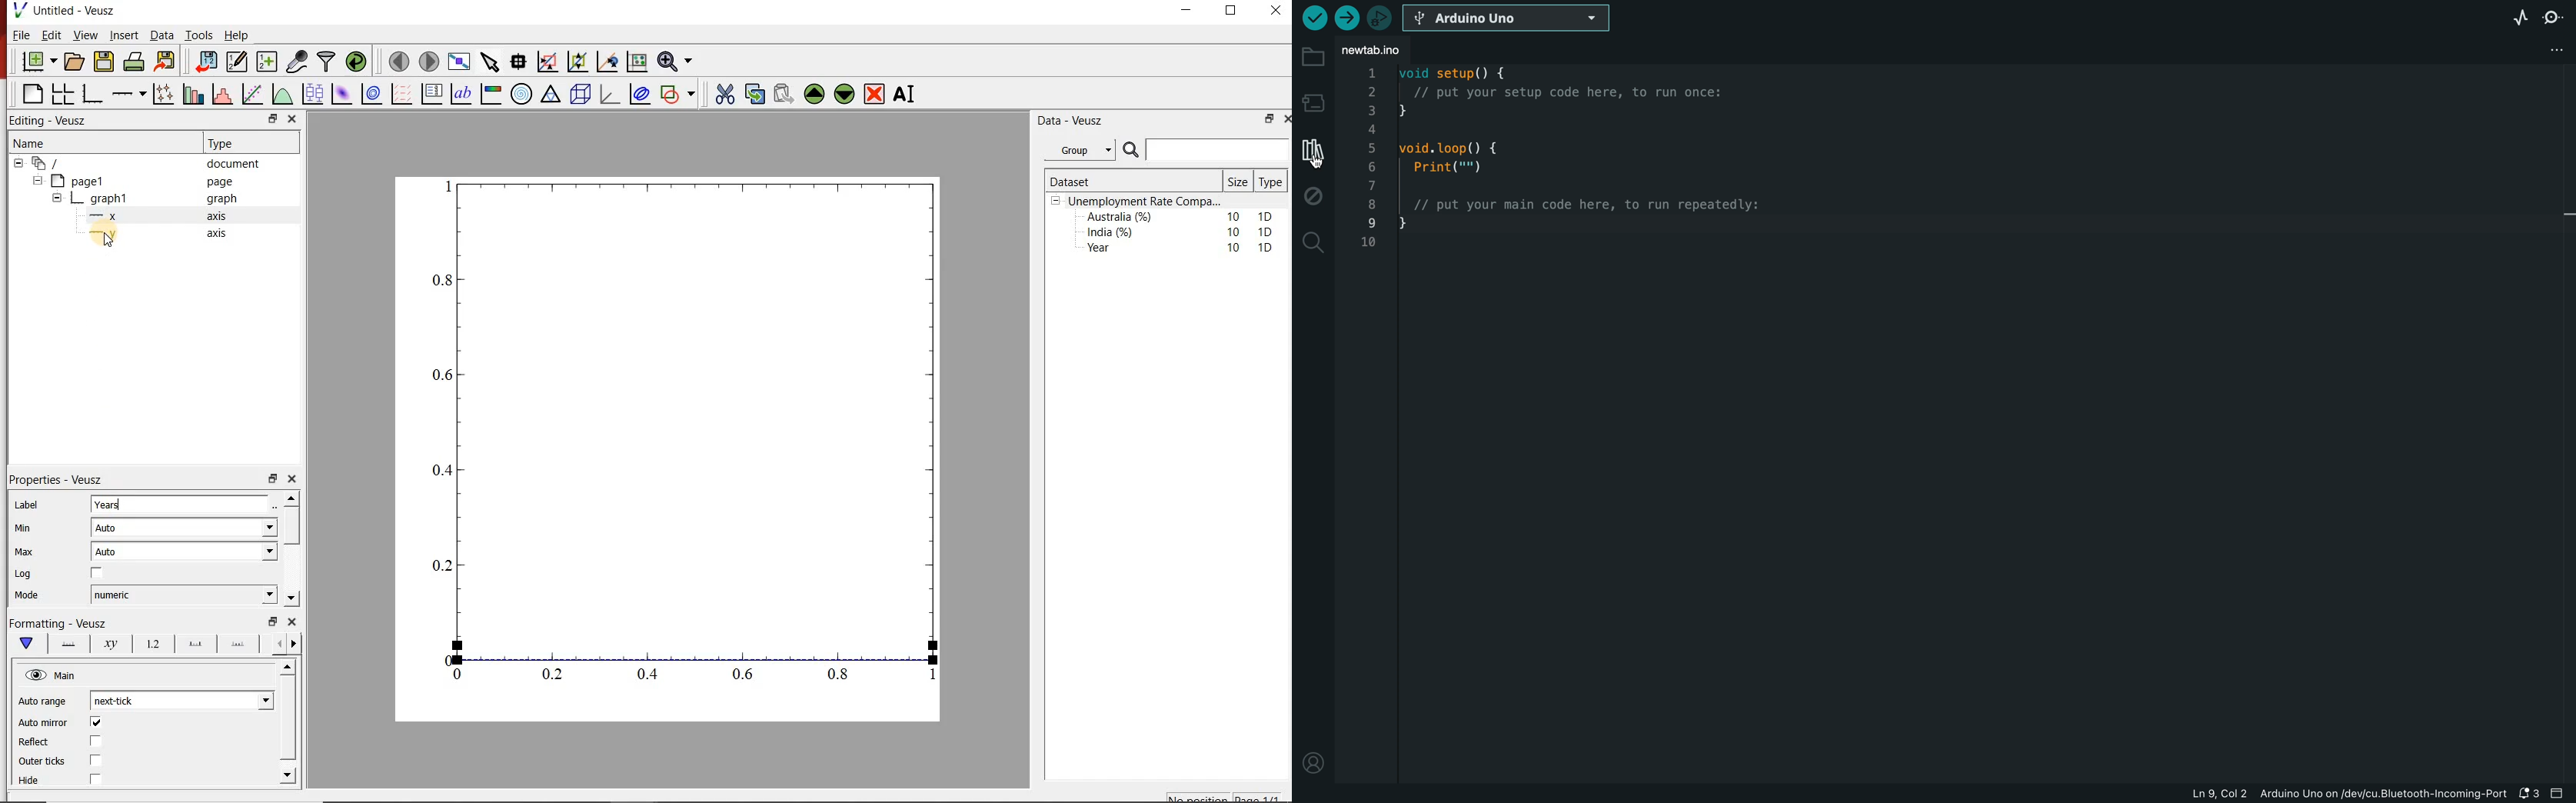  Describe the element at coordinates (288, 718) in the screenshot. I see `scroll bar` at that location.